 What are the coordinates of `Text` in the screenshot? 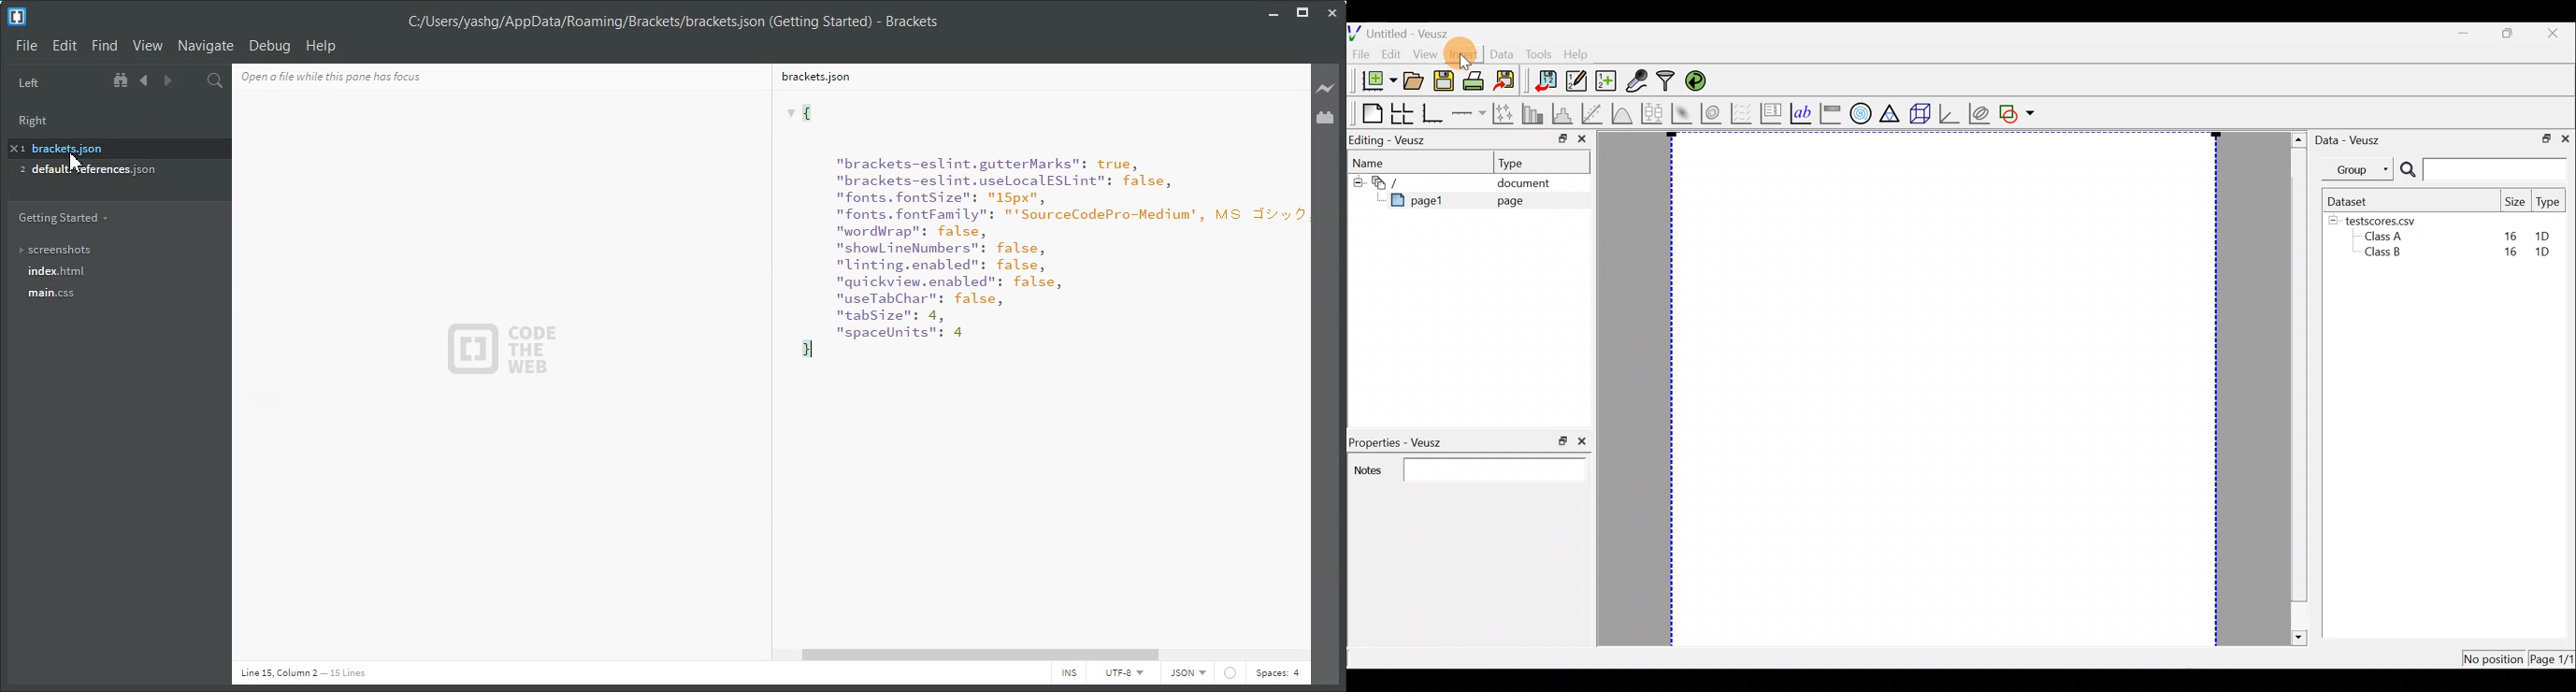 It's located at (1034, 367).